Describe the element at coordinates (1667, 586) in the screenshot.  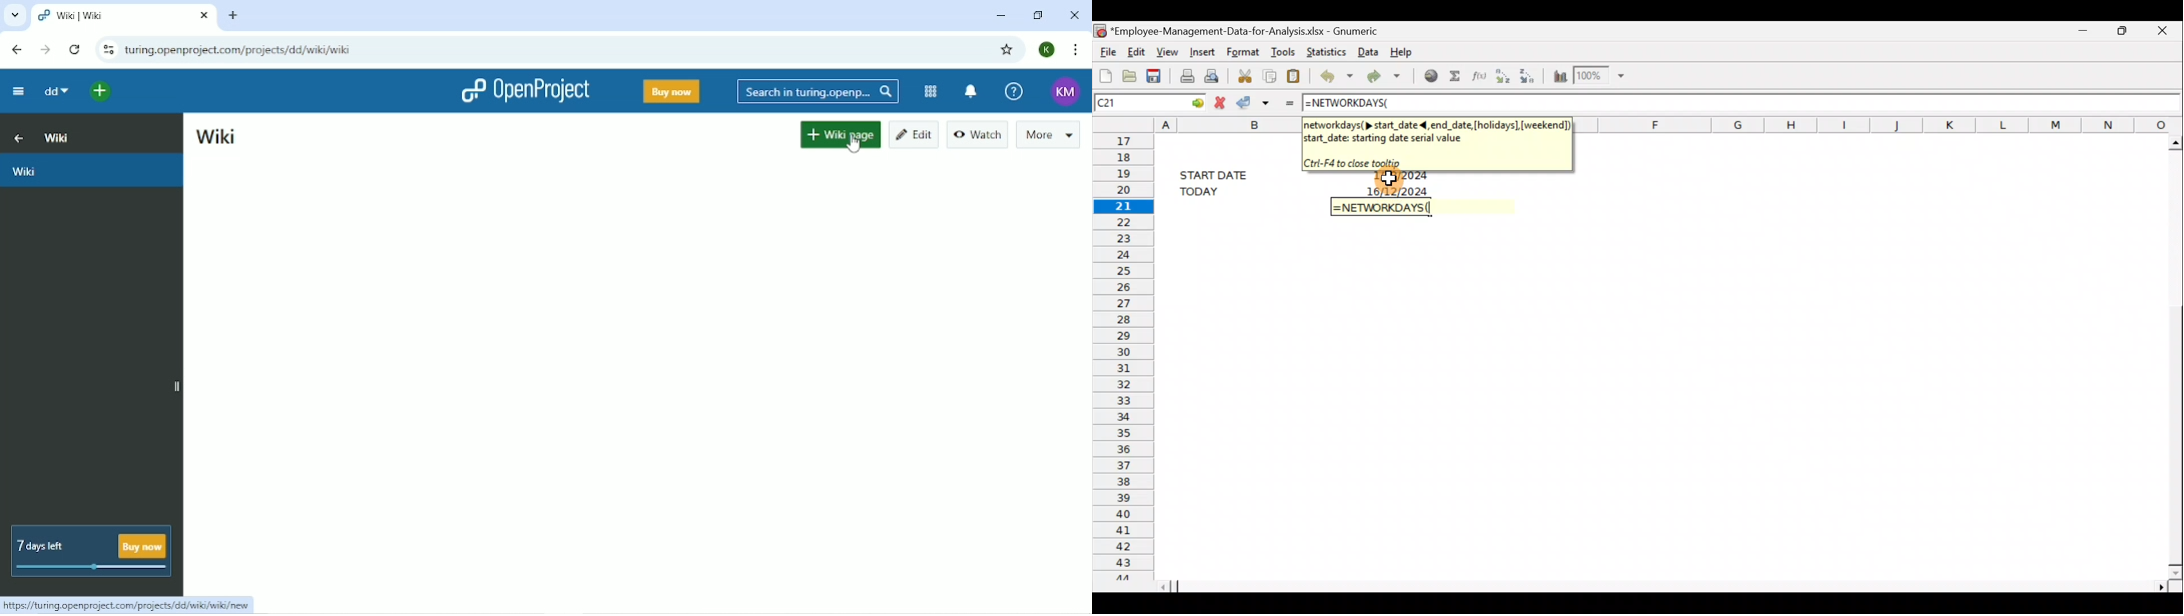
I see `Scroll bar` at that location.